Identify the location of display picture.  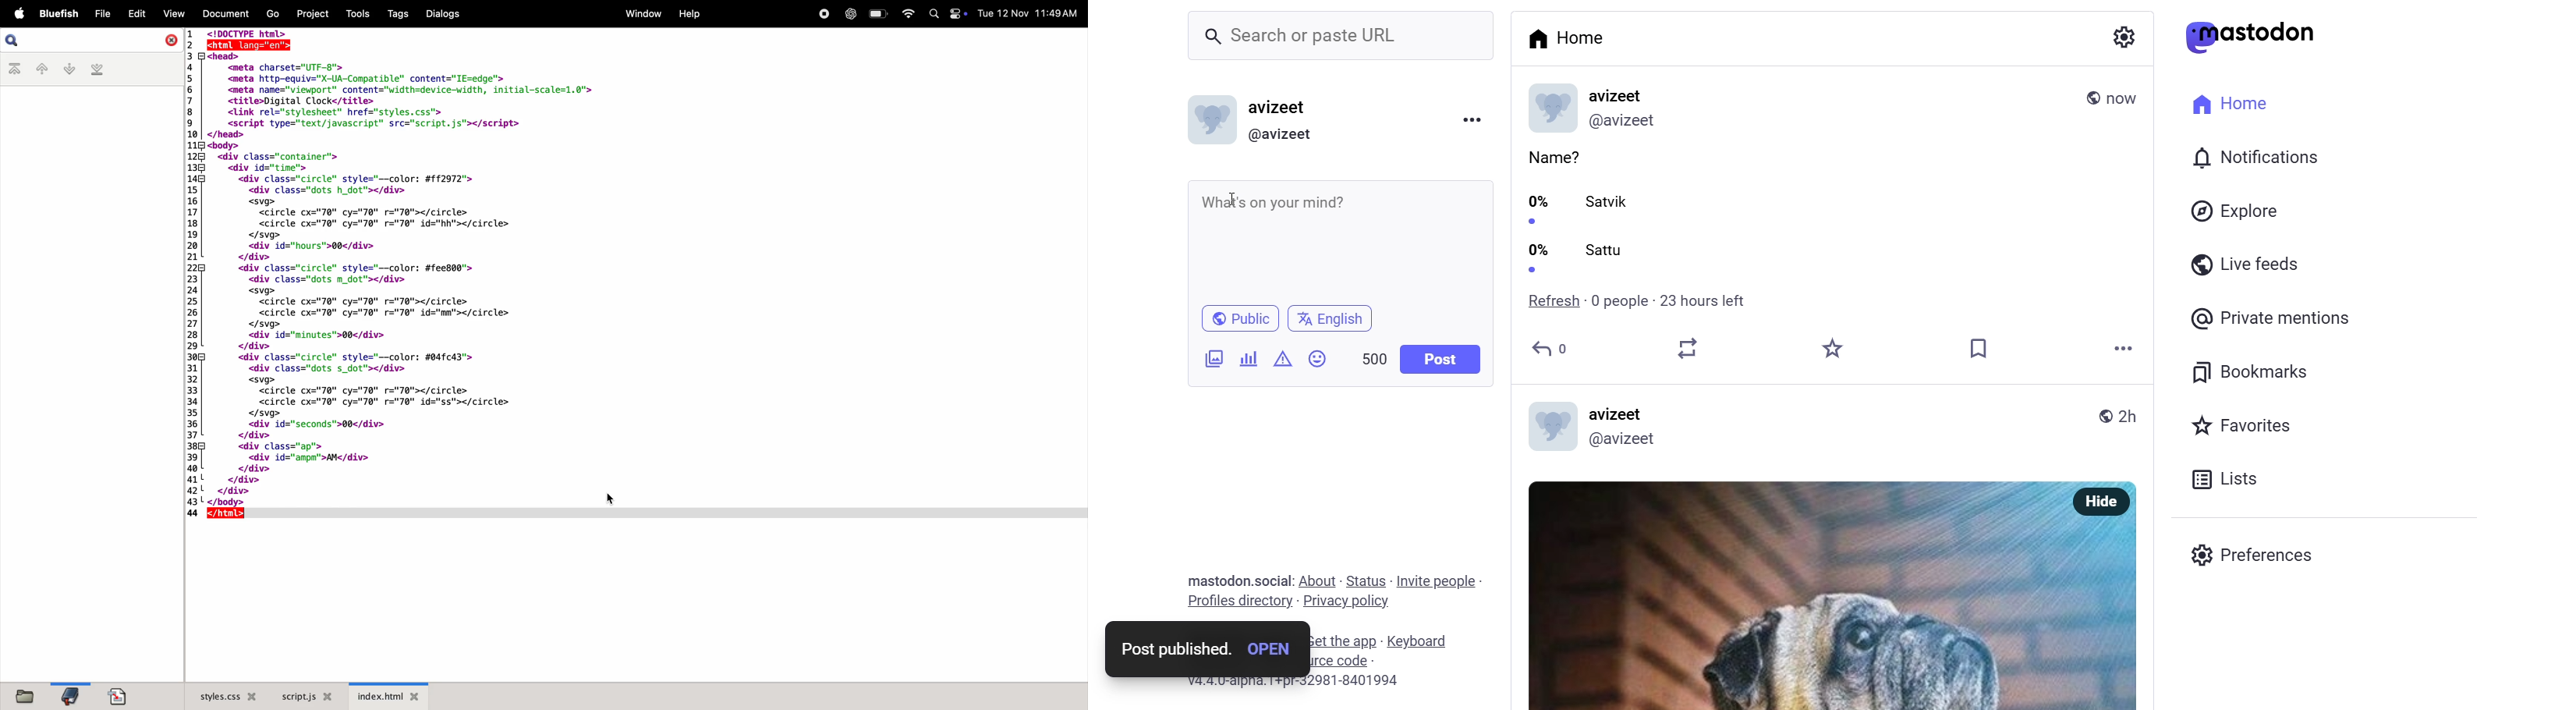
(1547, 108).